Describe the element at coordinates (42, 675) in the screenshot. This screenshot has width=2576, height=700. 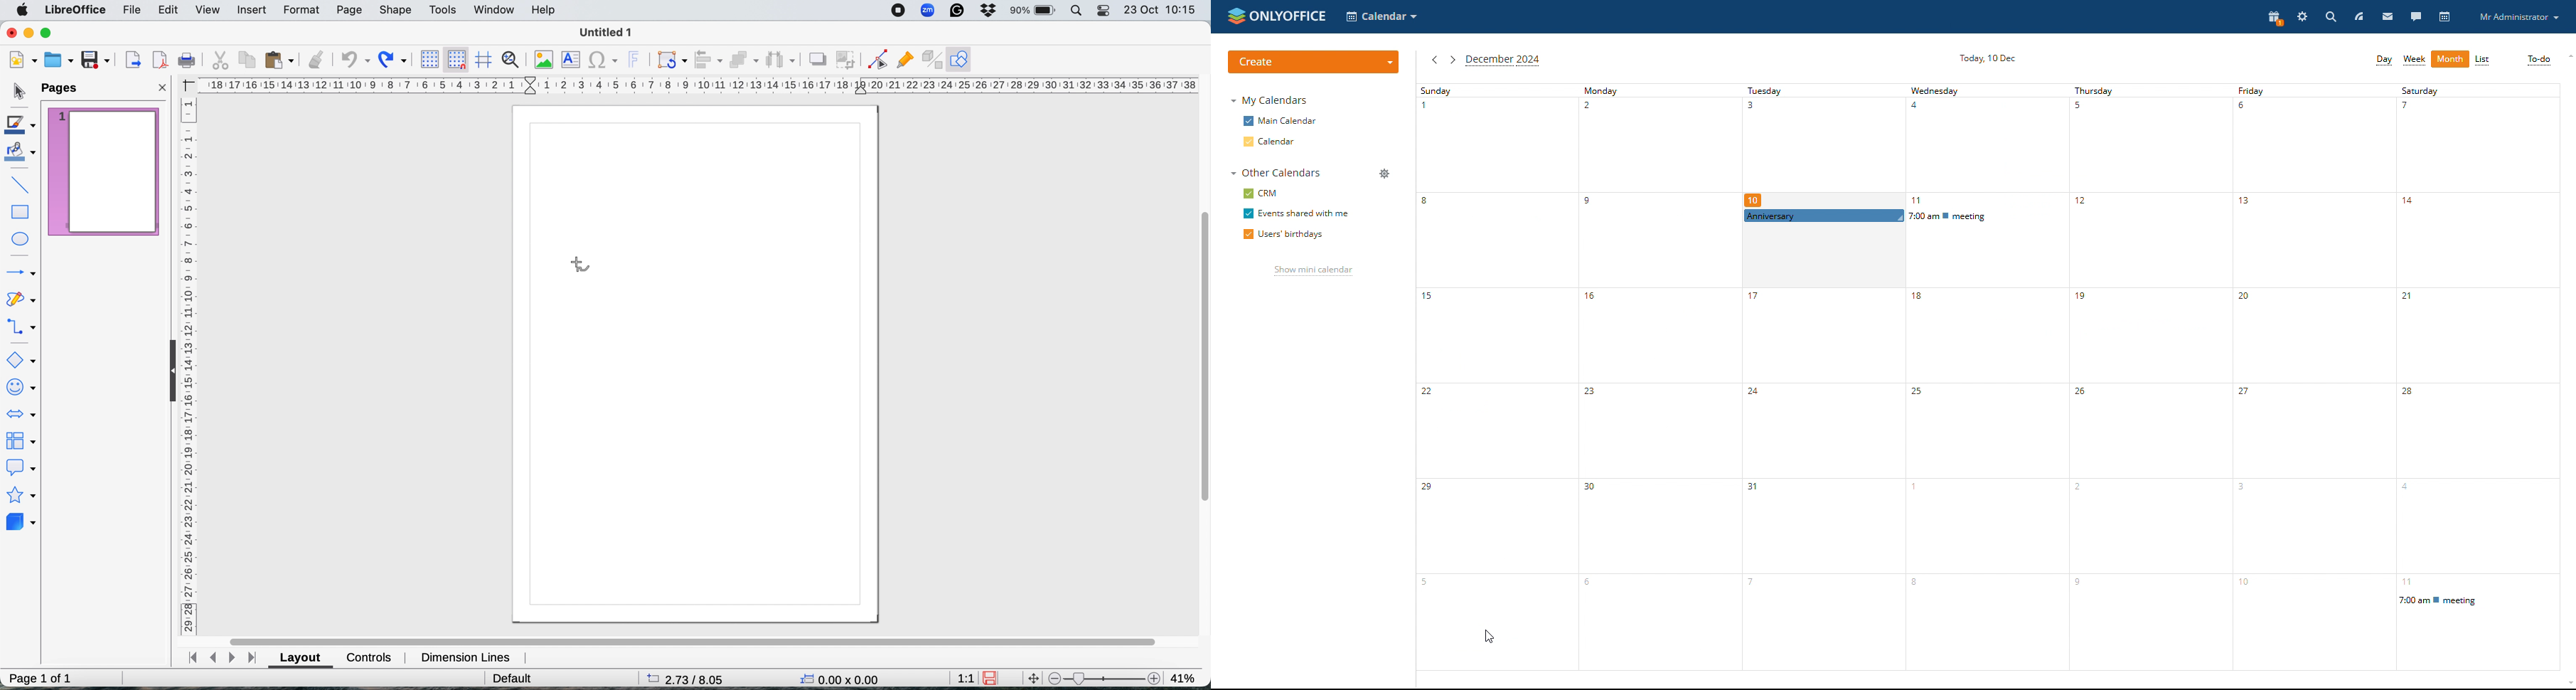
I see `page 1 of 1` at that location.